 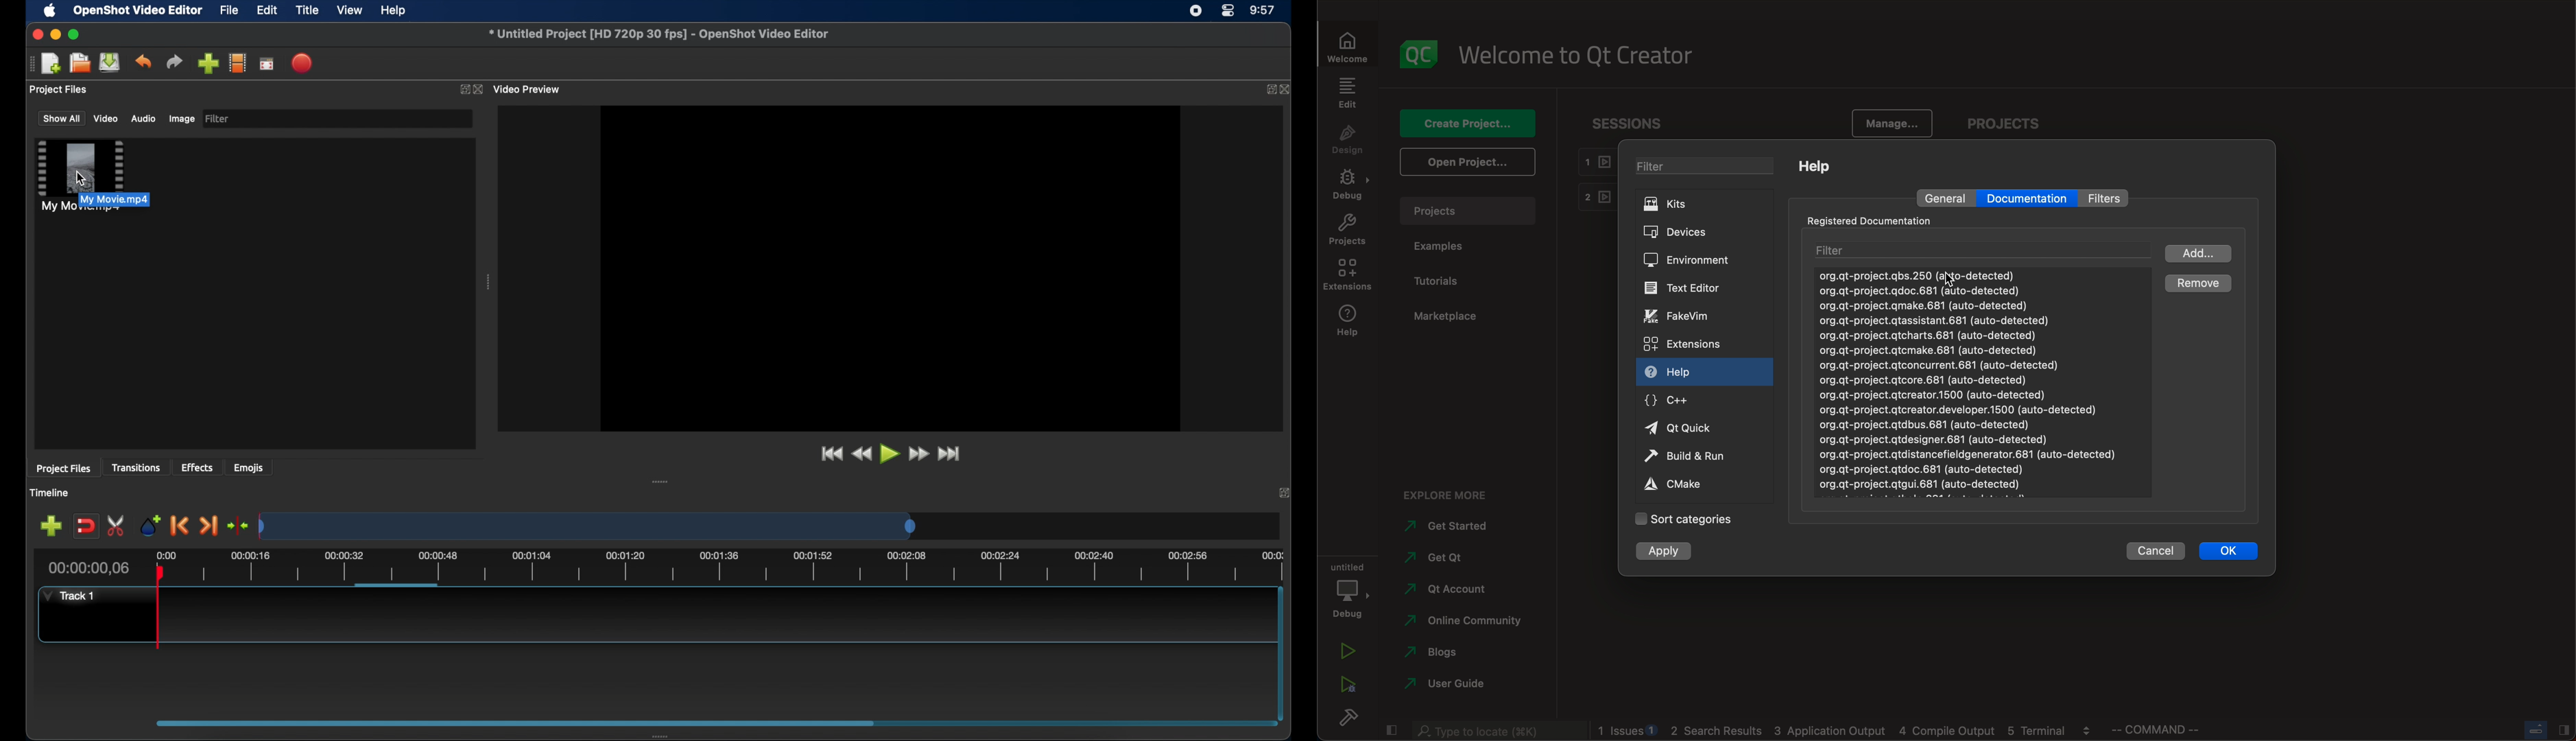 What do you see at coordinates (889, 269) in the screenshot?
I see `video preview` at bounding box center [889, 269].